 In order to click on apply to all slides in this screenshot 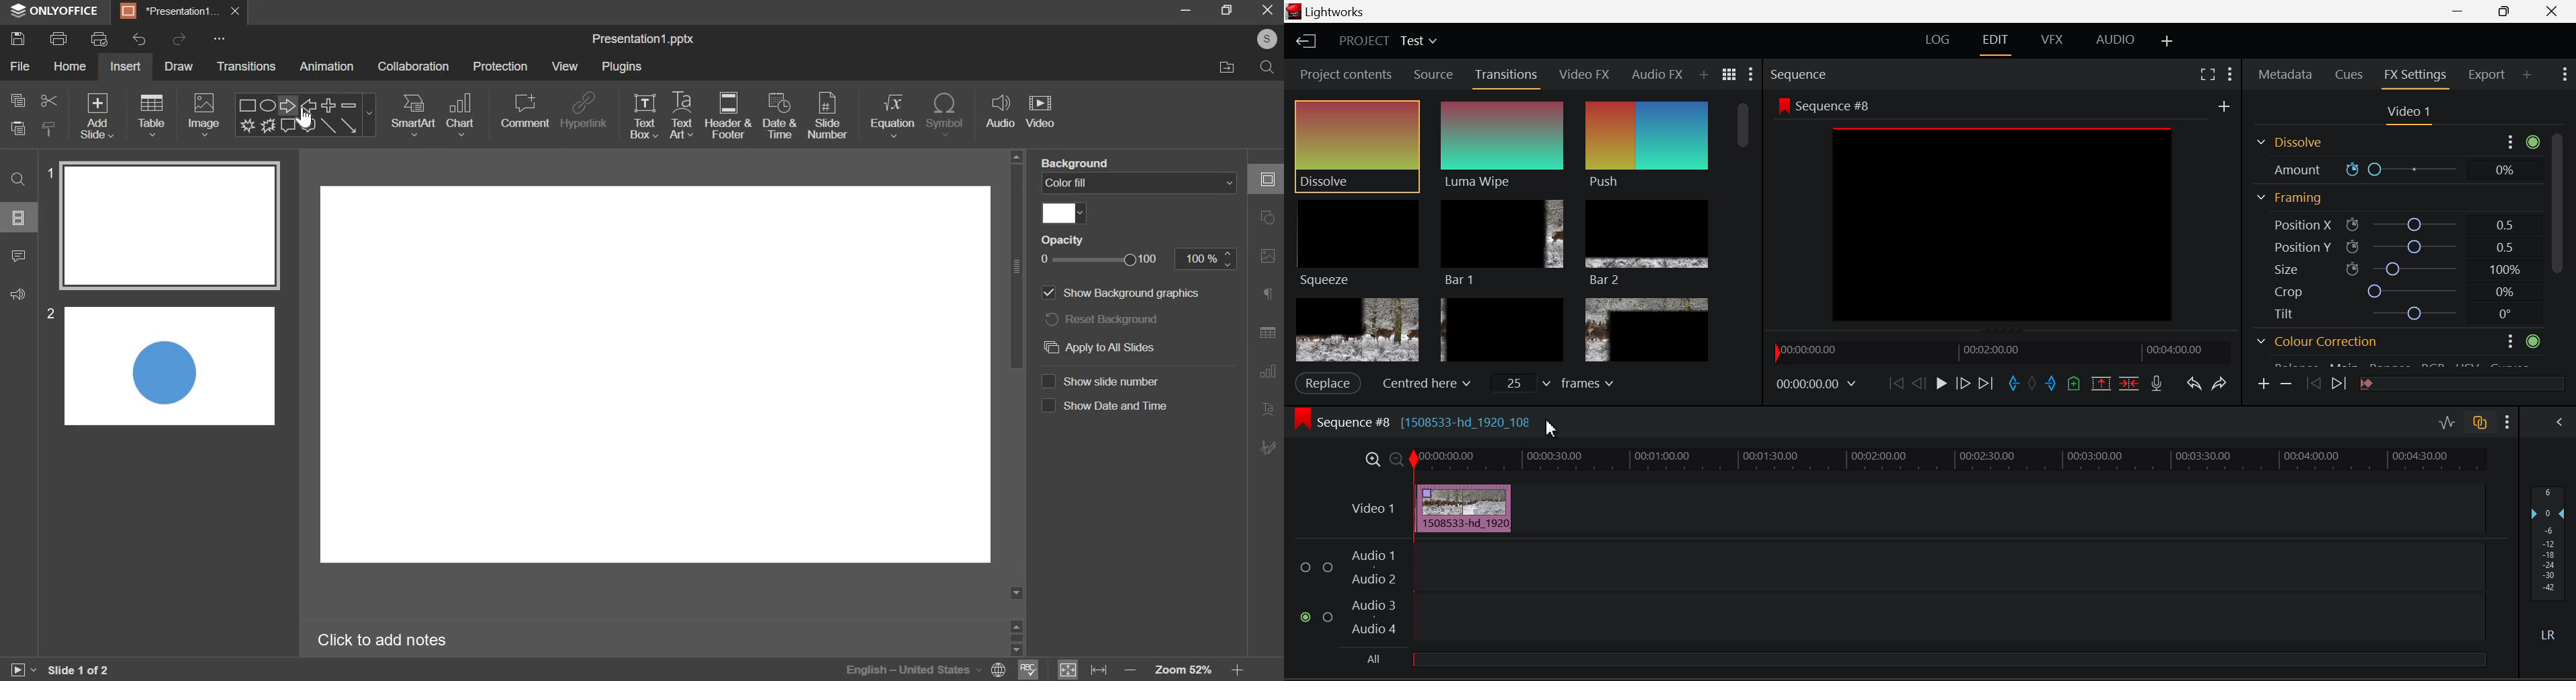, I will do `click(1099, 347)`.